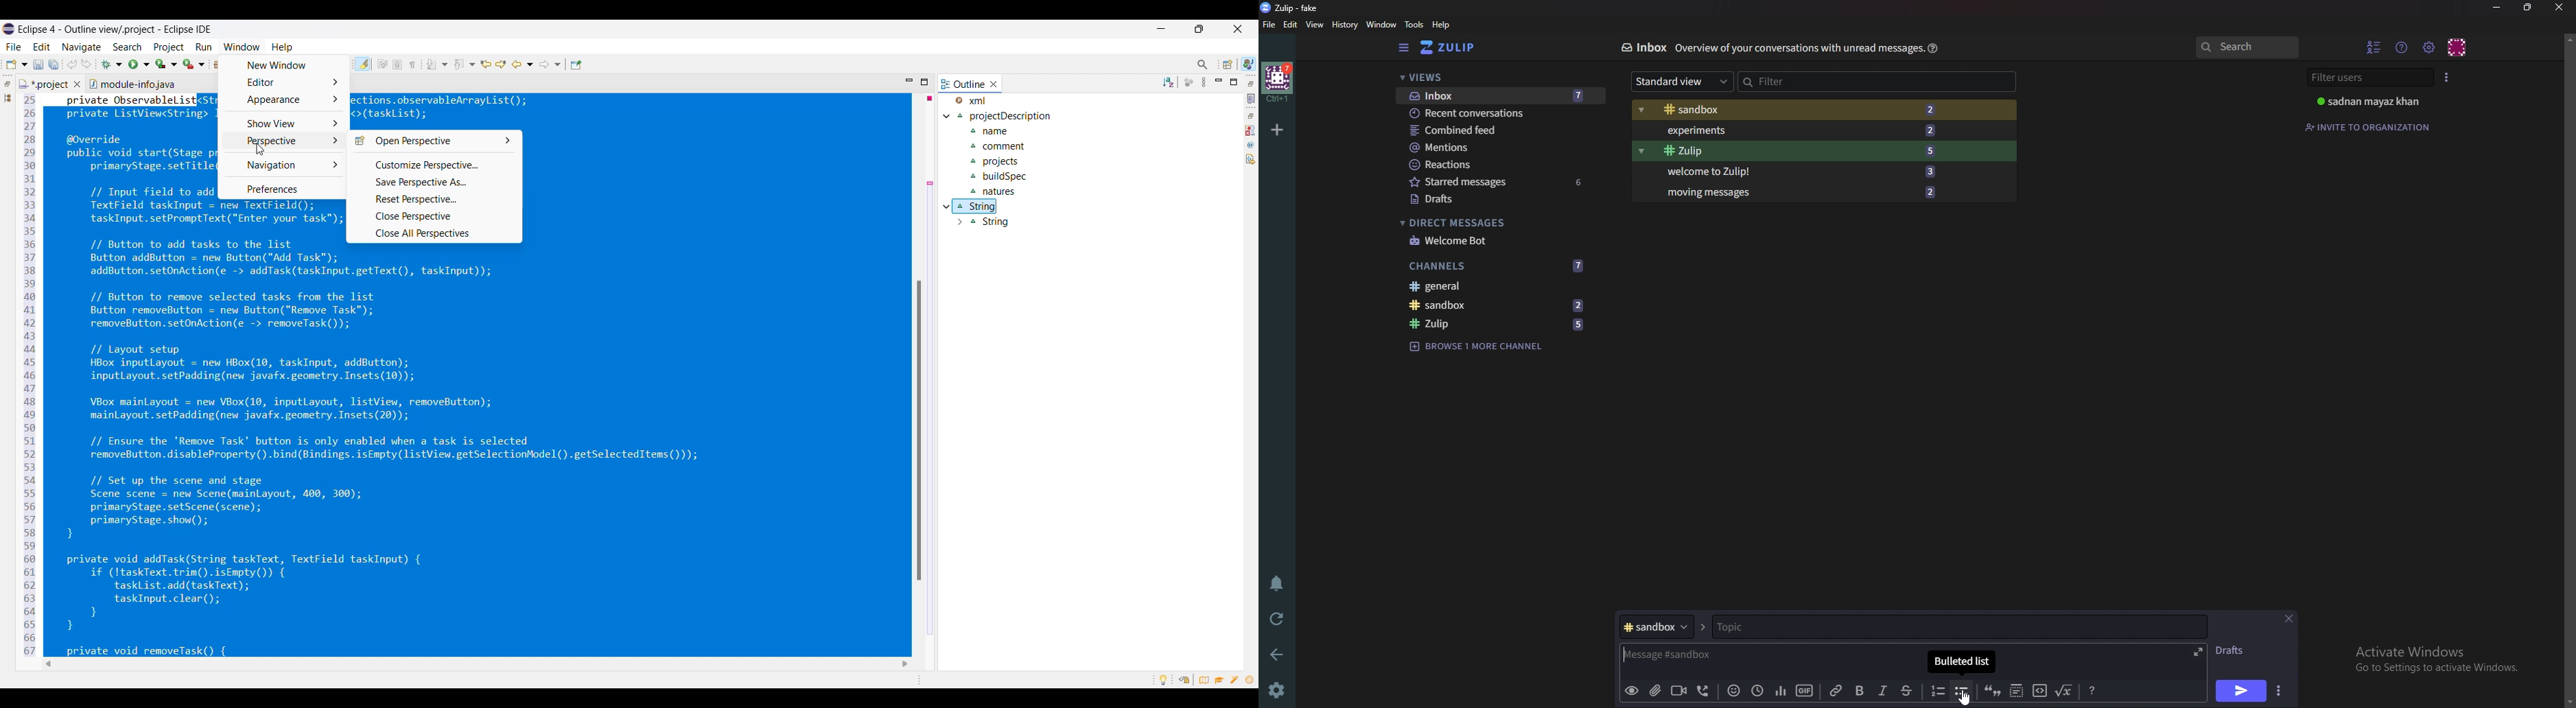 This screenshot has height=728, width=2576. What do you see at coordinates (2568, 370) in the screenshot?
I see `Scroll bar` at bounding box center [2568, 370].